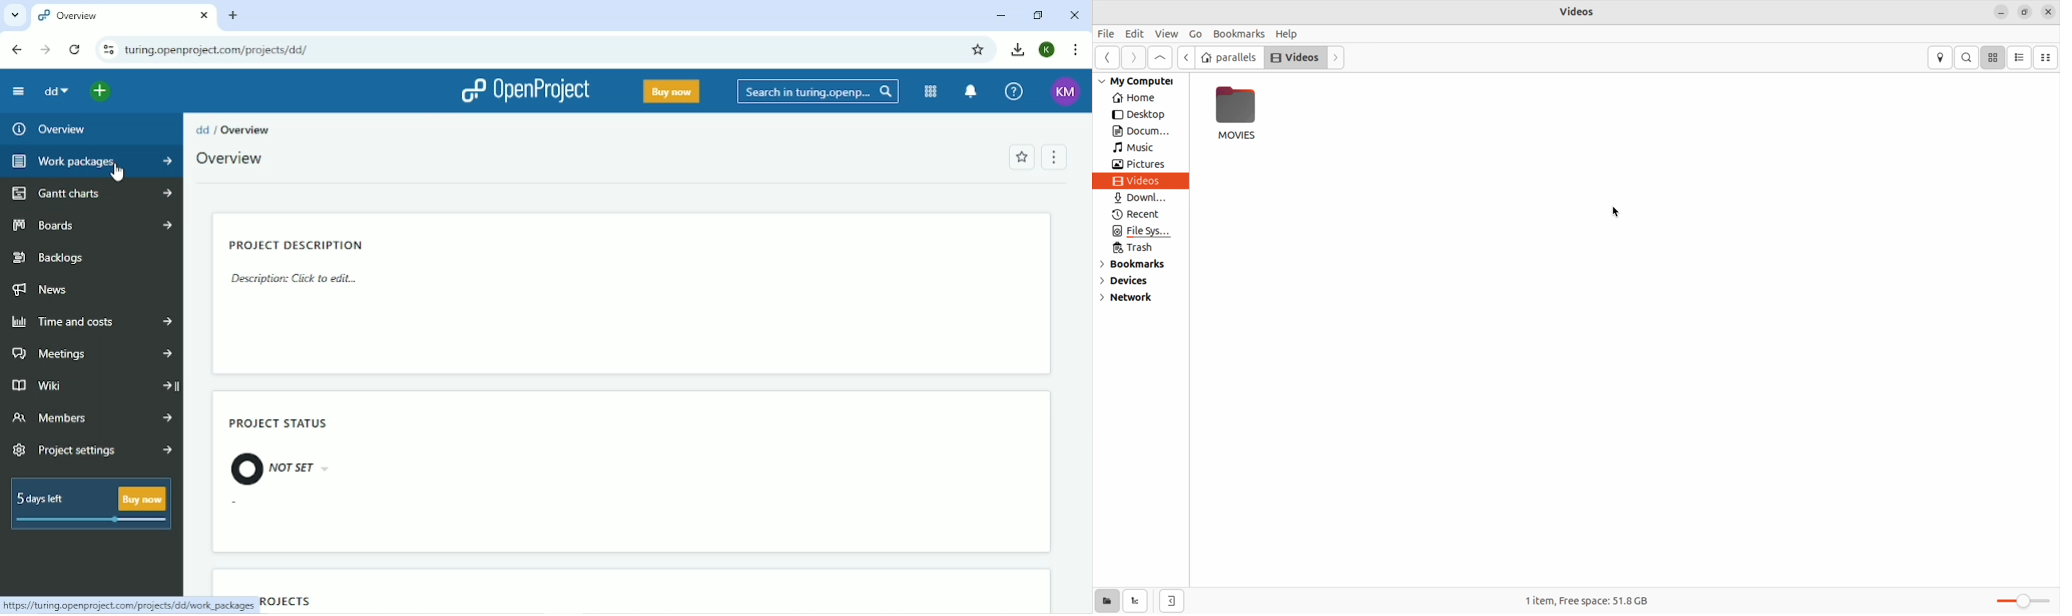 The image size is (2072, 616). I want to click on View, so click(1168, 32).